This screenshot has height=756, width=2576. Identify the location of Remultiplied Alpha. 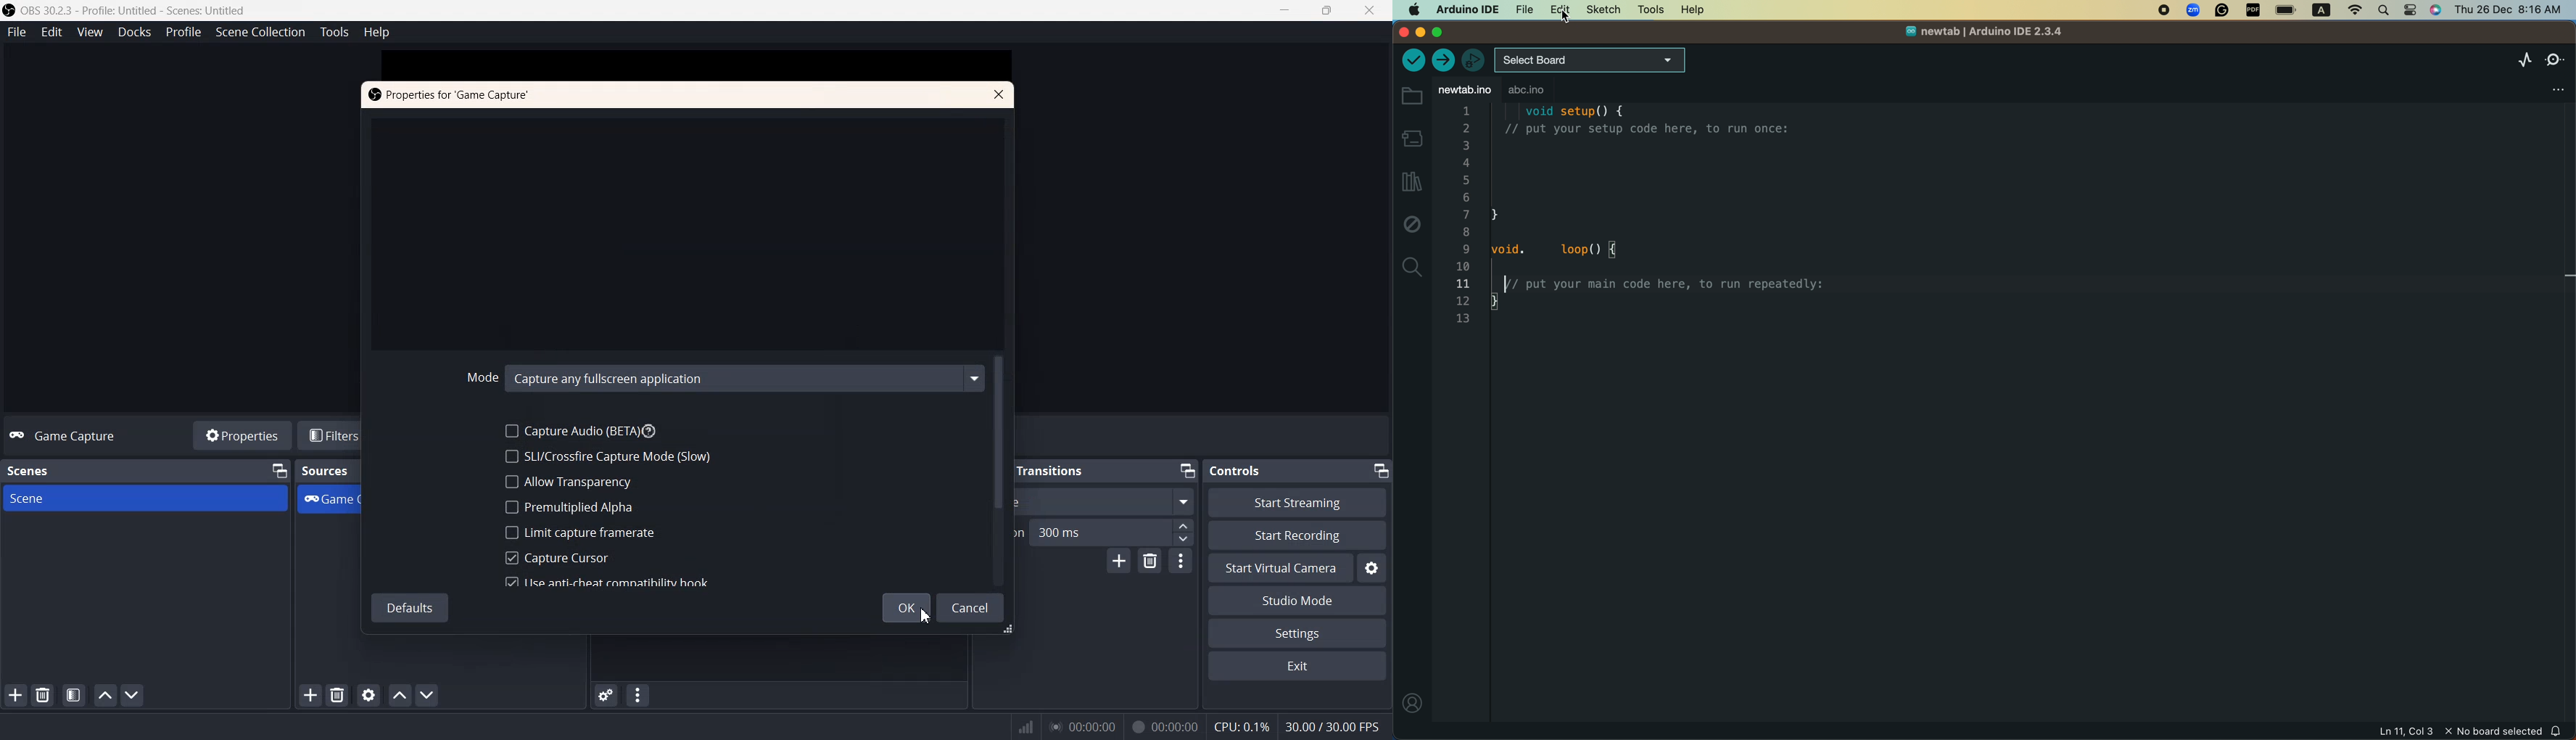
(569, 506).